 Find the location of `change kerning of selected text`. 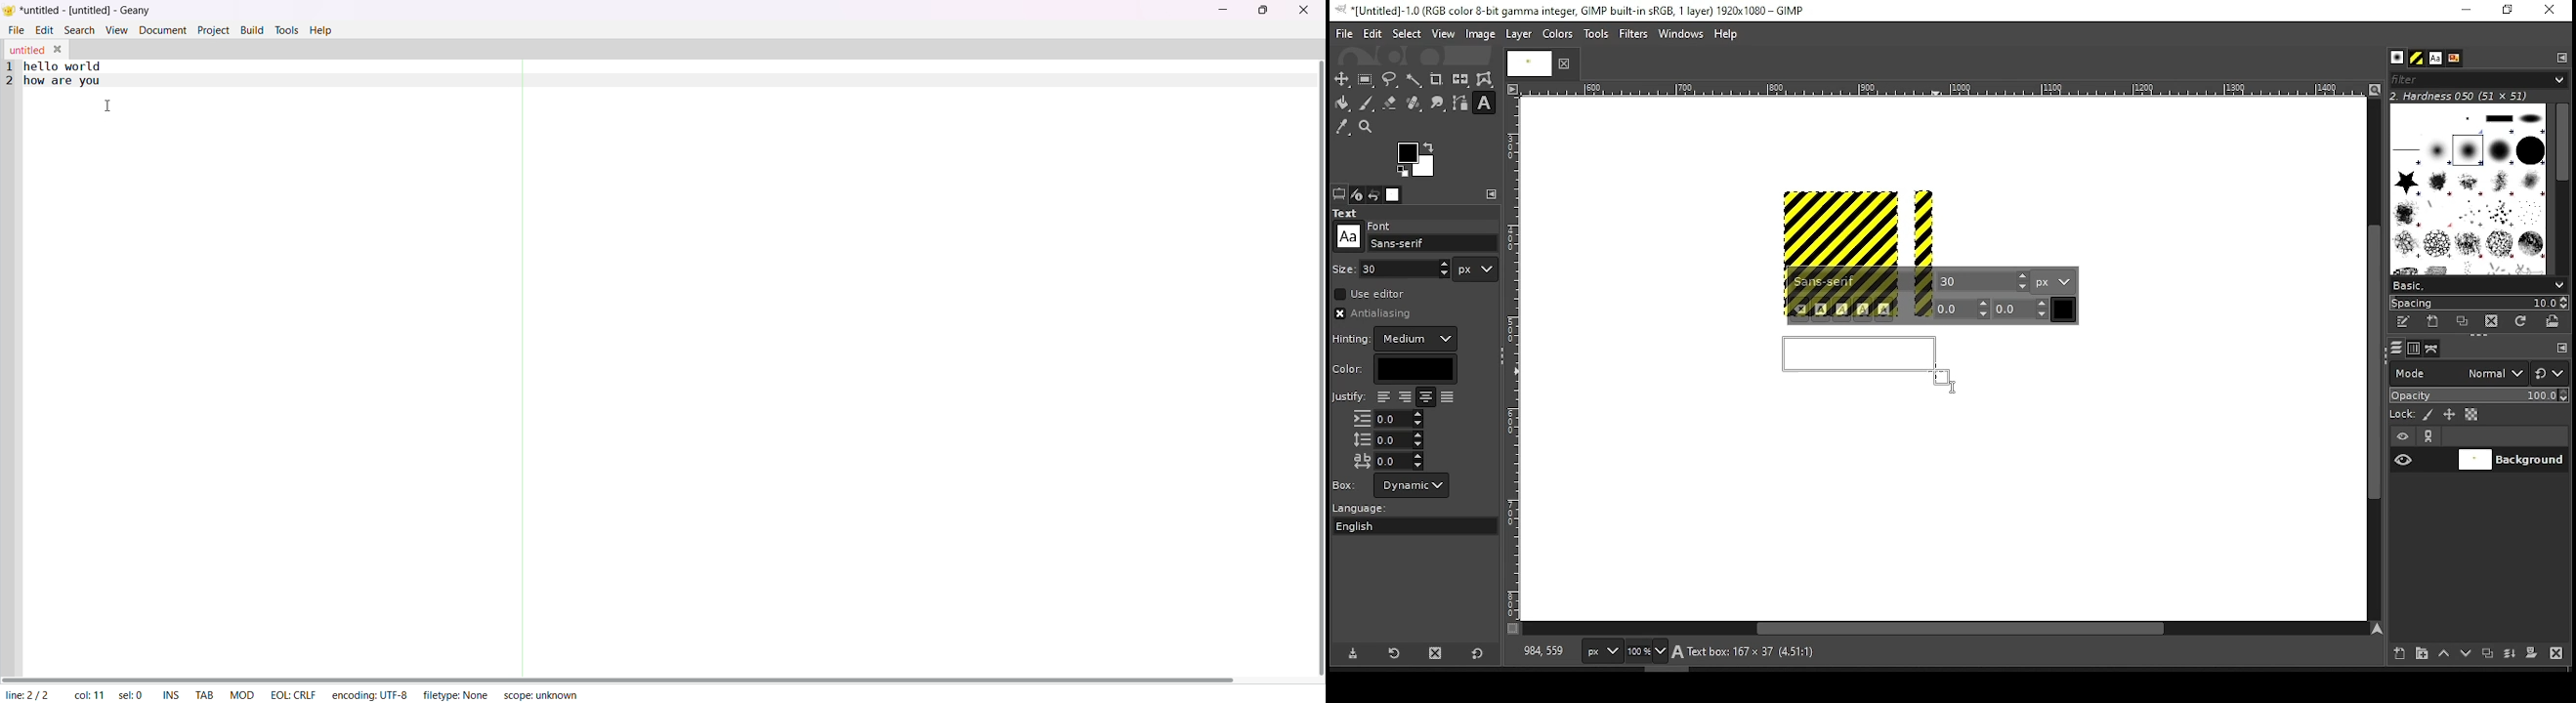

change kerning of selected text is located at coordinates (2021, 309).